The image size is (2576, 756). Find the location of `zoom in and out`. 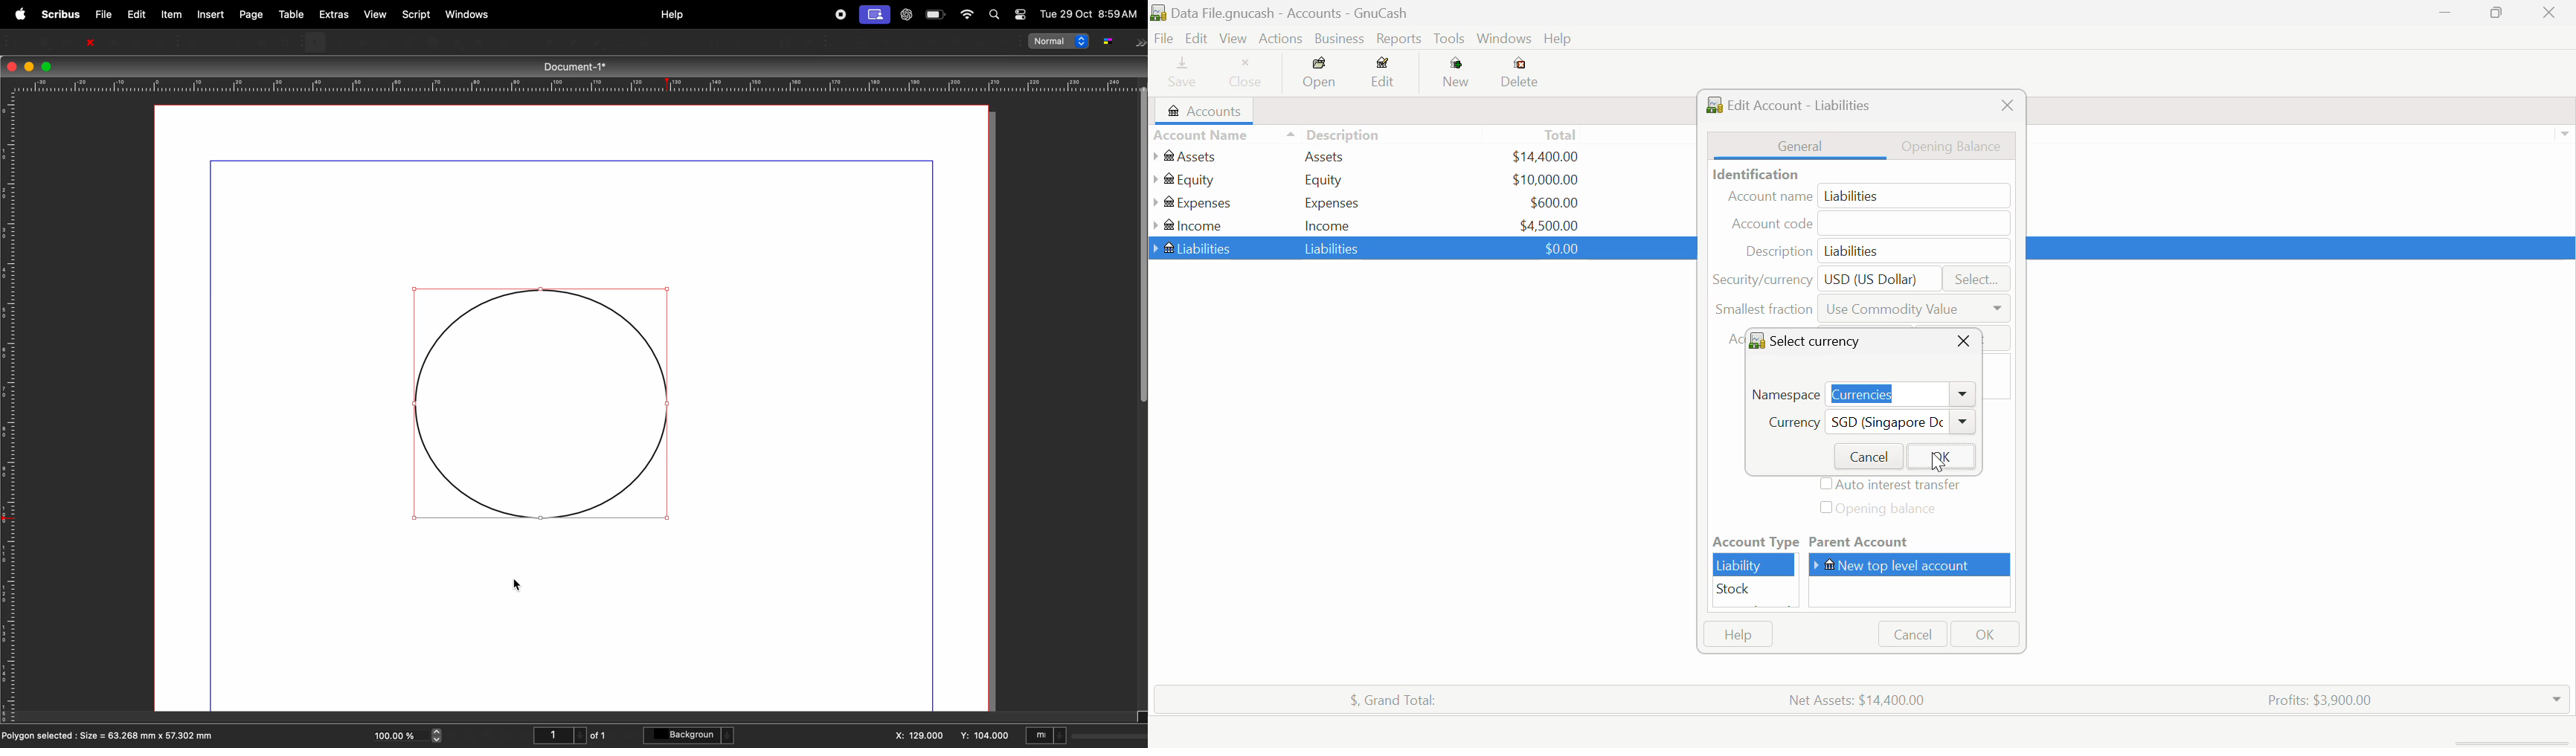

zoom in and out is located at coordinates (438, 736).